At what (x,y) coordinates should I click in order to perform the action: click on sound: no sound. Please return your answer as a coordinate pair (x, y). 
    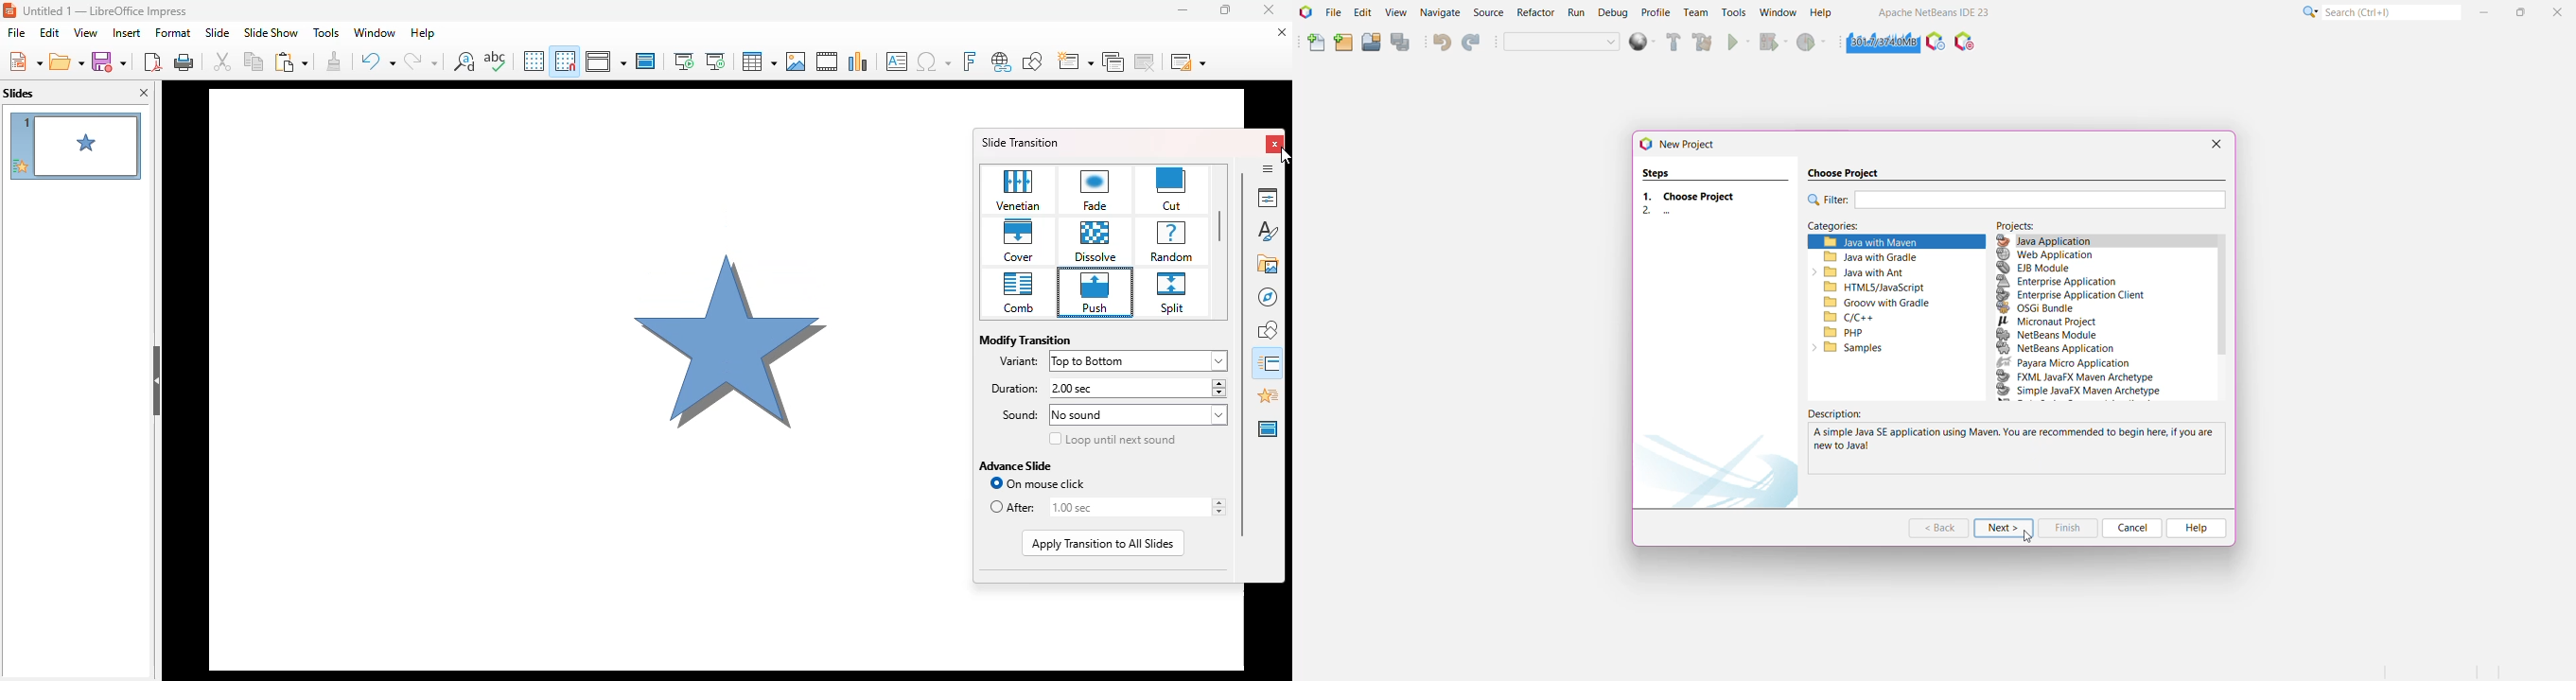
    Looking at the image, I should click on (1138, 415).